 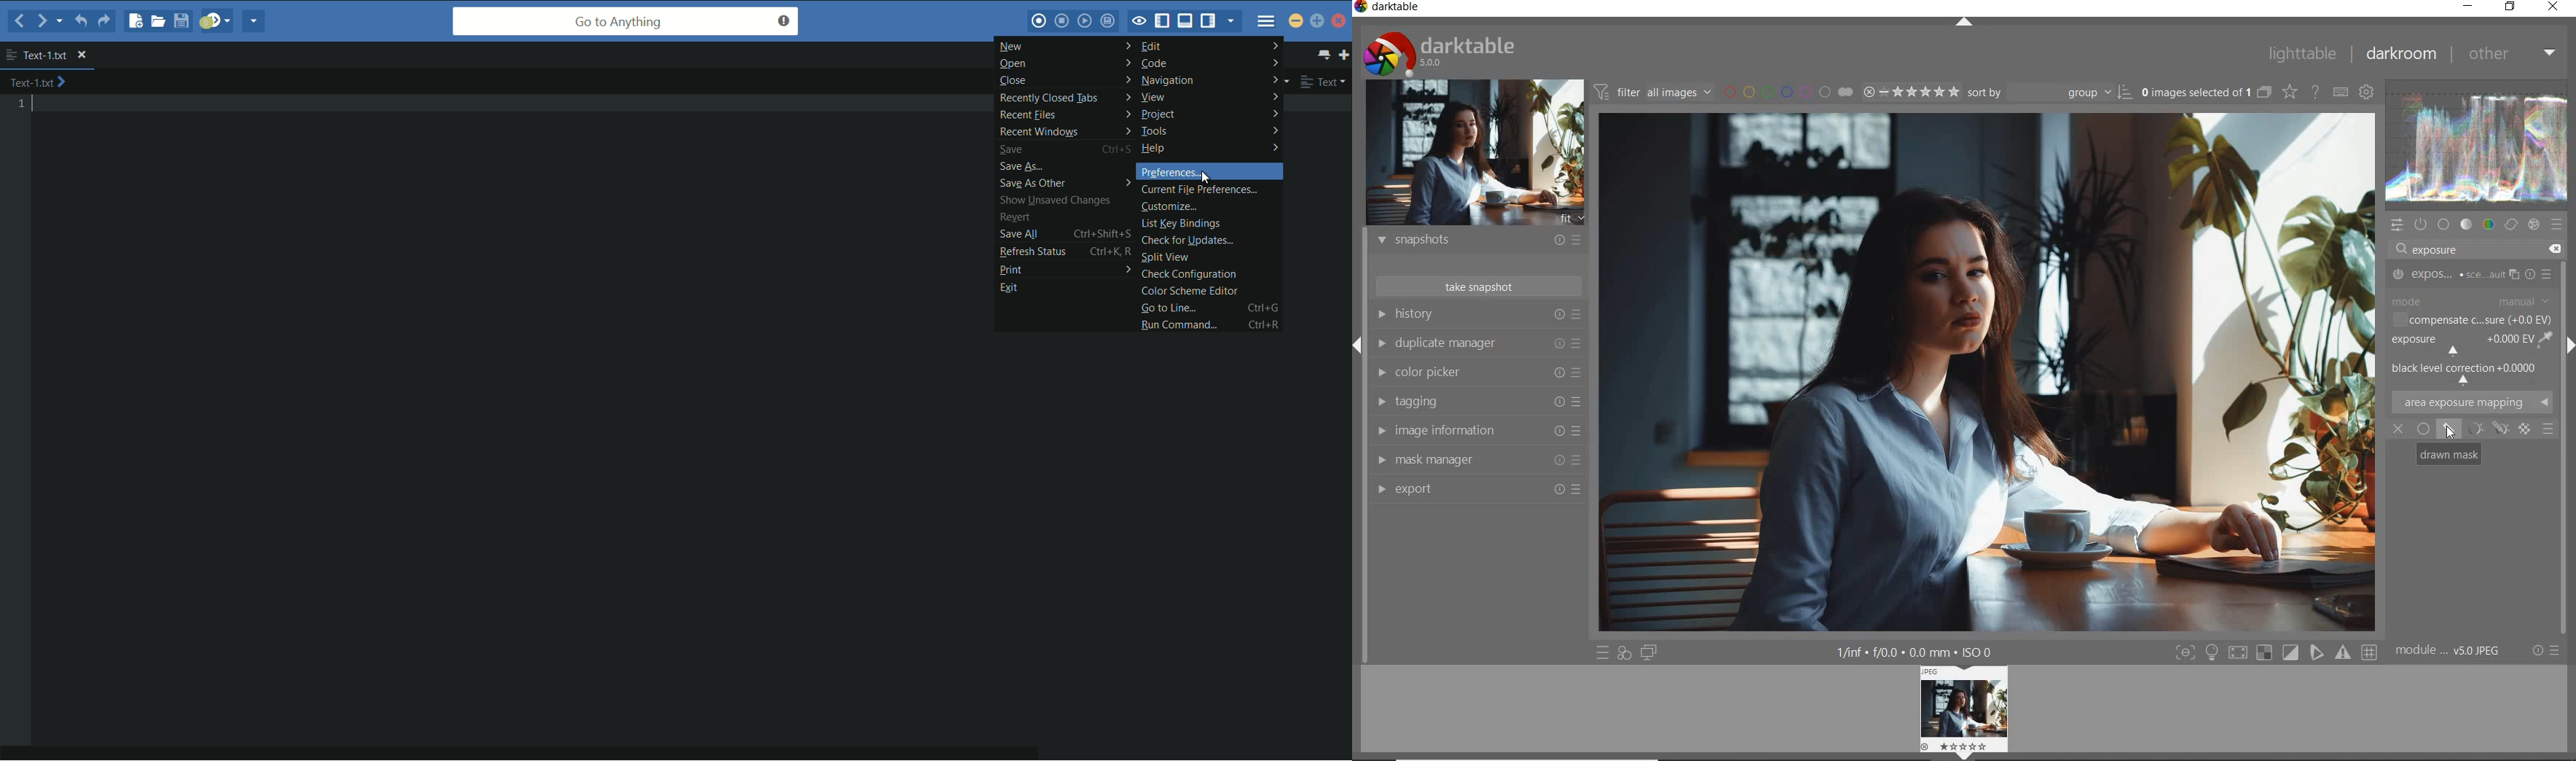 What do you see at coordinates (1112, 253) in the screenshot?
I see `ctrl+K, R` at bounding box center [1112, 253].